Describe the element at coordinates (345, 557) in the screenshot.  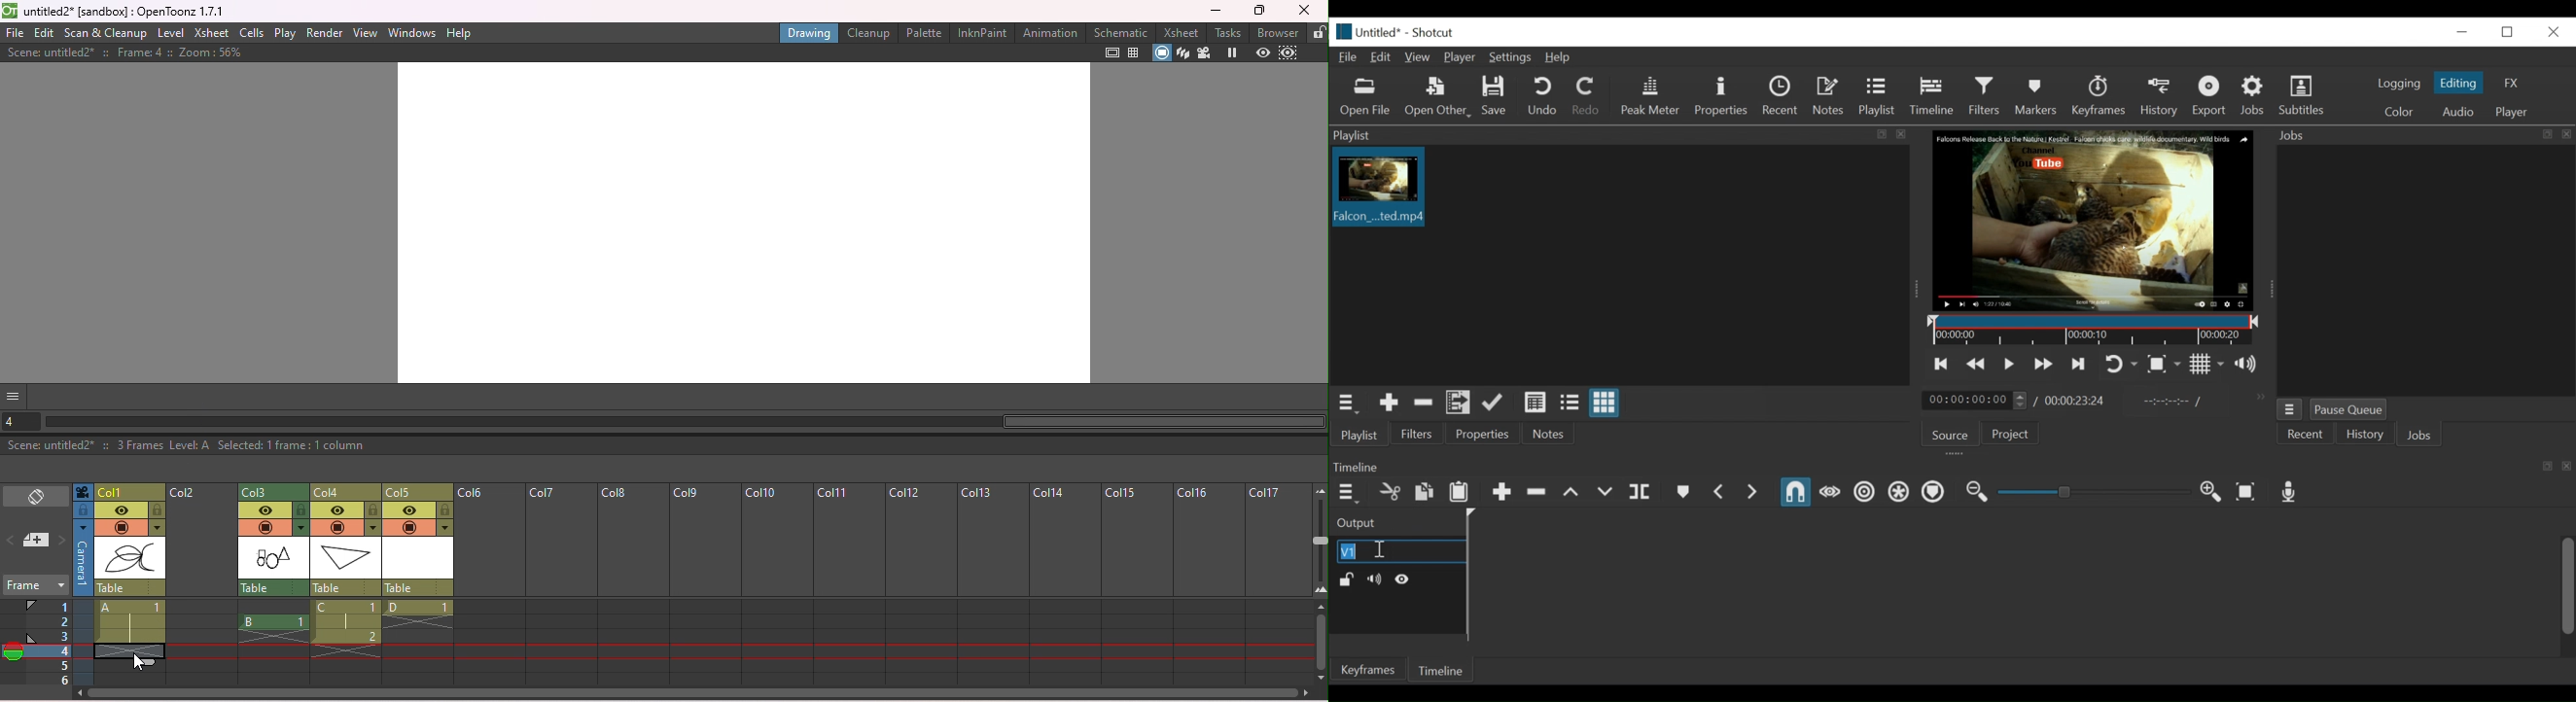
I see `scene` at that location.